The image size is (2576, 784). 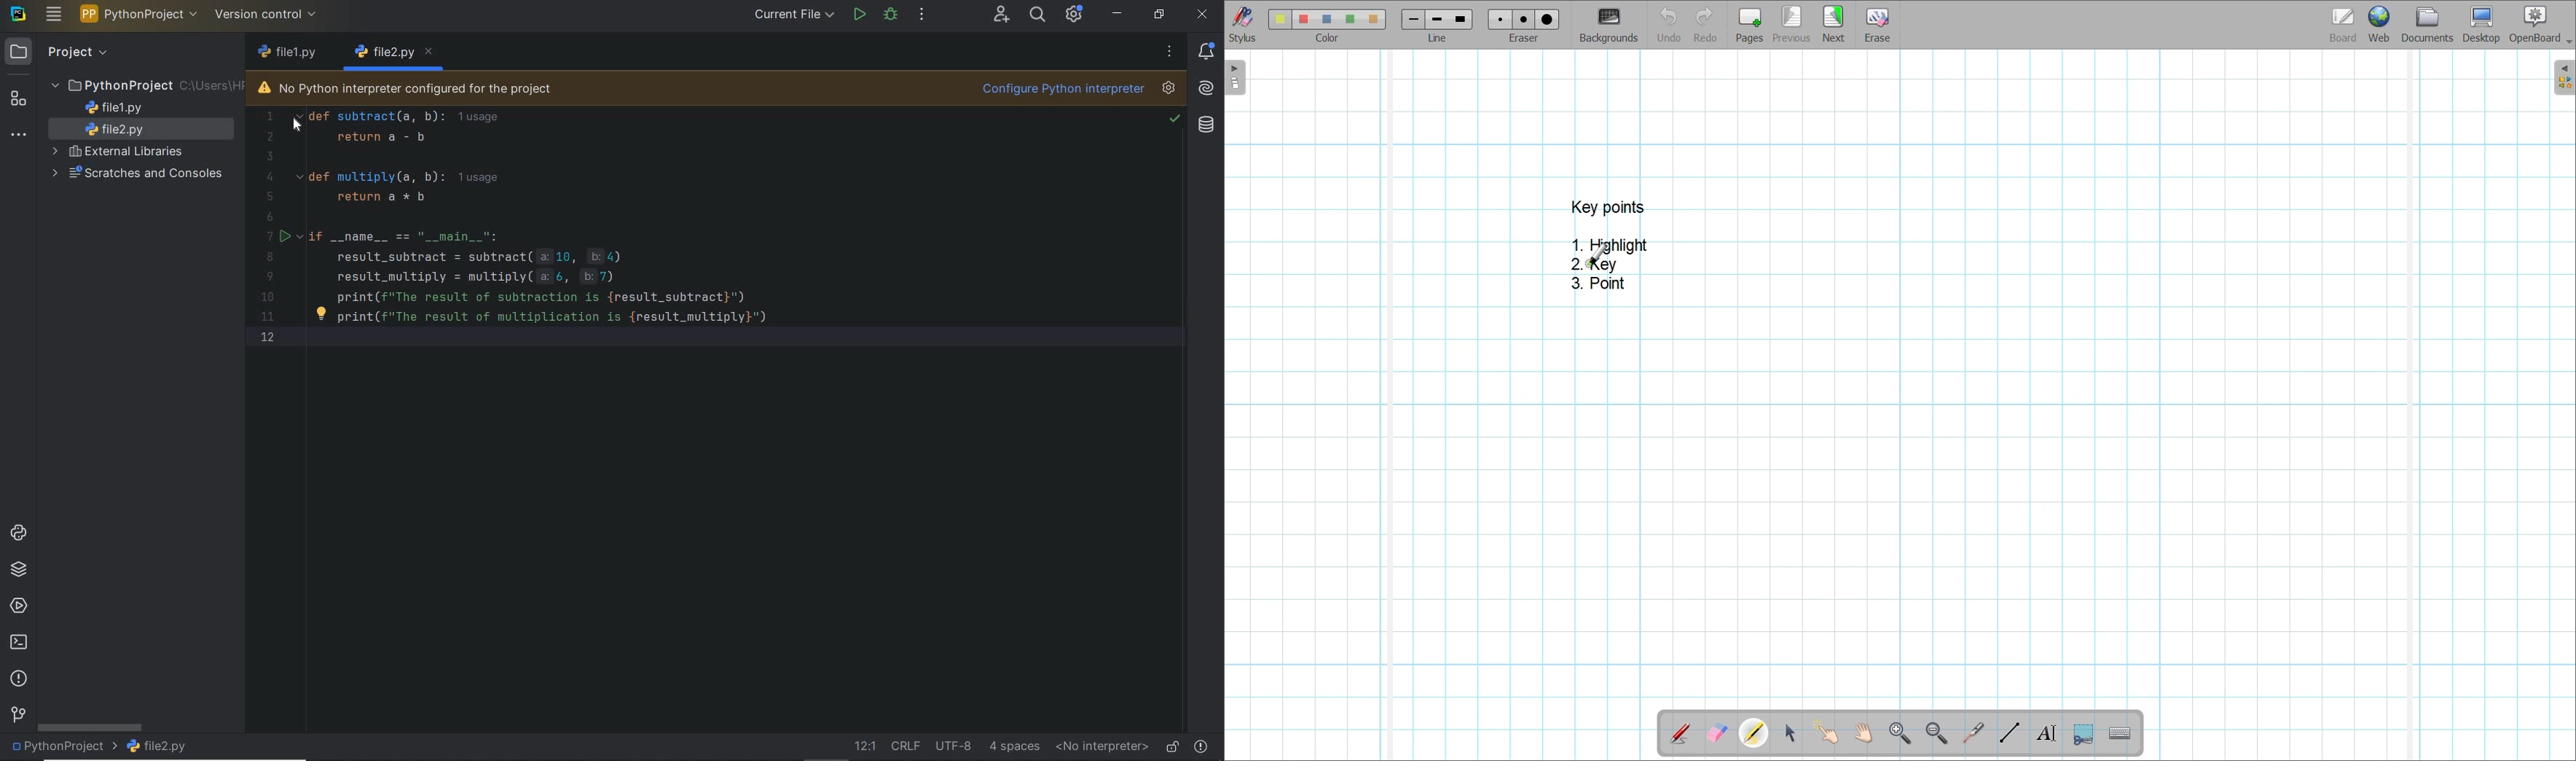 I want to click on project name, so click(x=141, y=14).